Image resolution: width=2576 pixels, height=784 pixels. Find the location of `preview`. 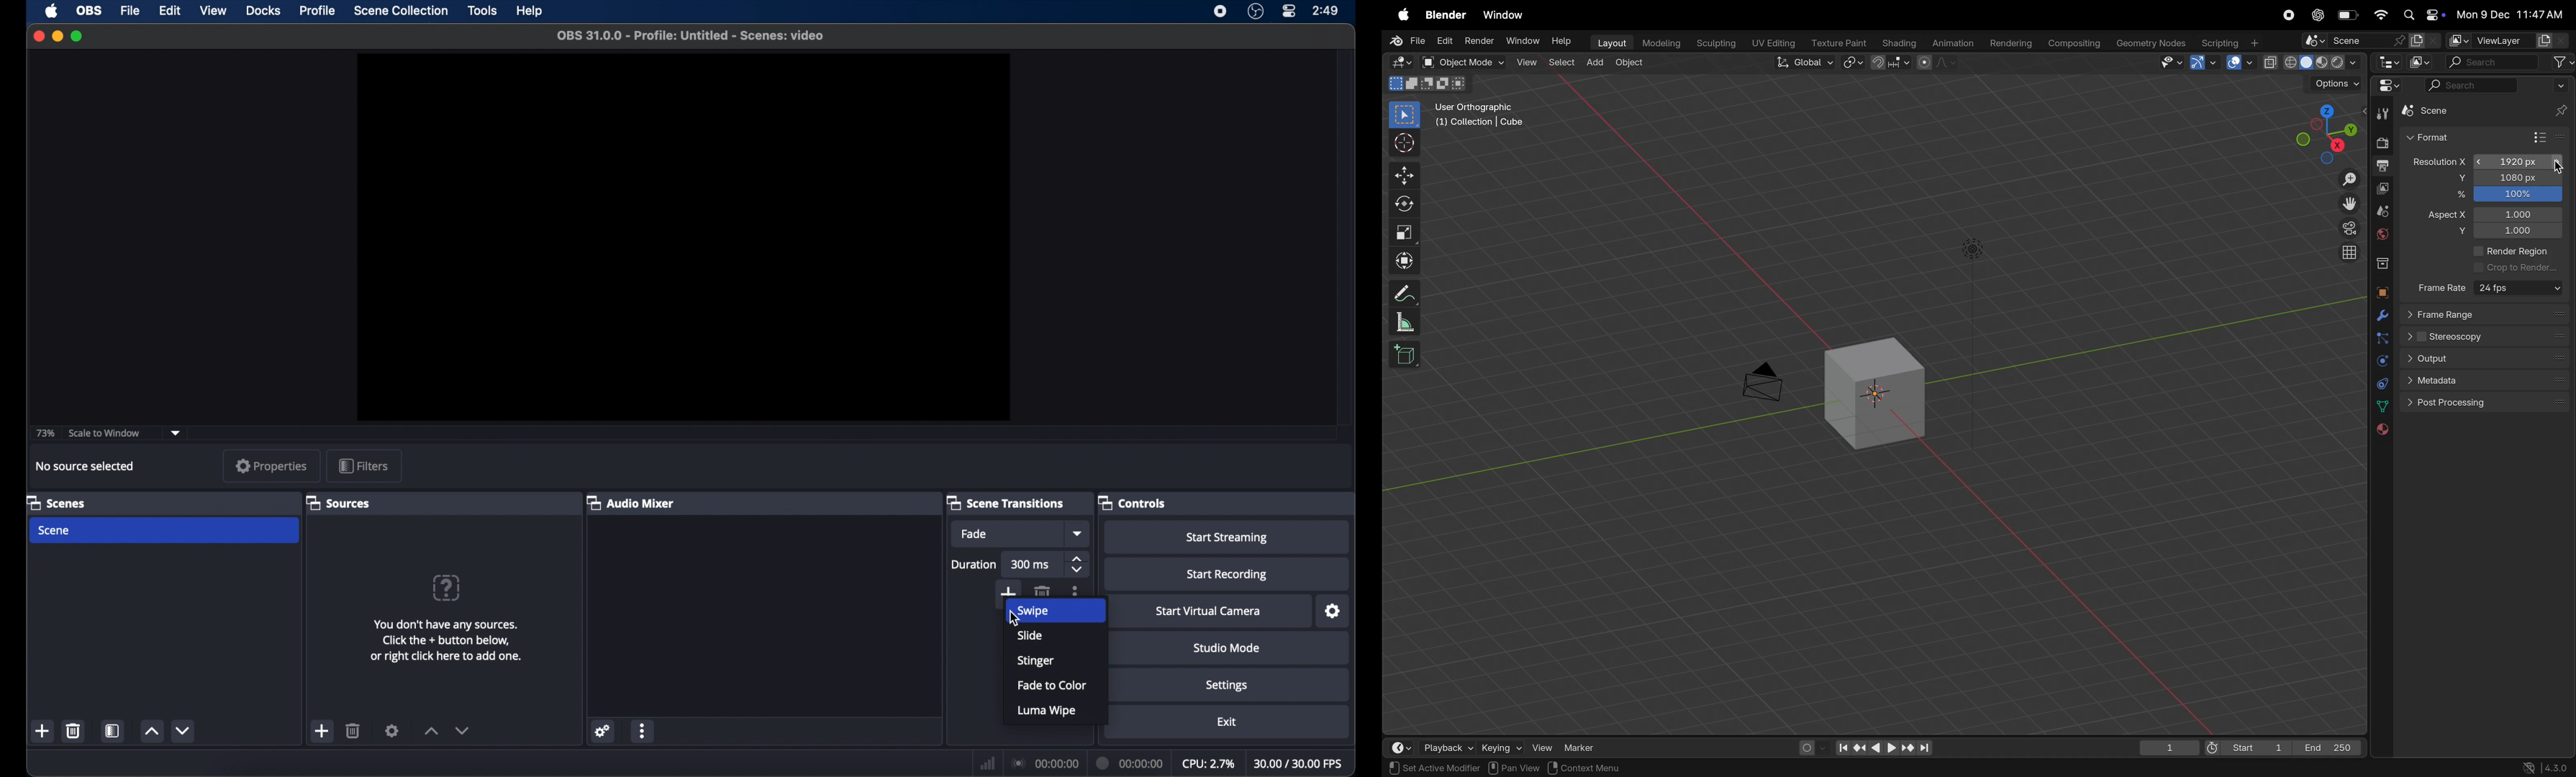

preview is located at coordinates (684, 237).